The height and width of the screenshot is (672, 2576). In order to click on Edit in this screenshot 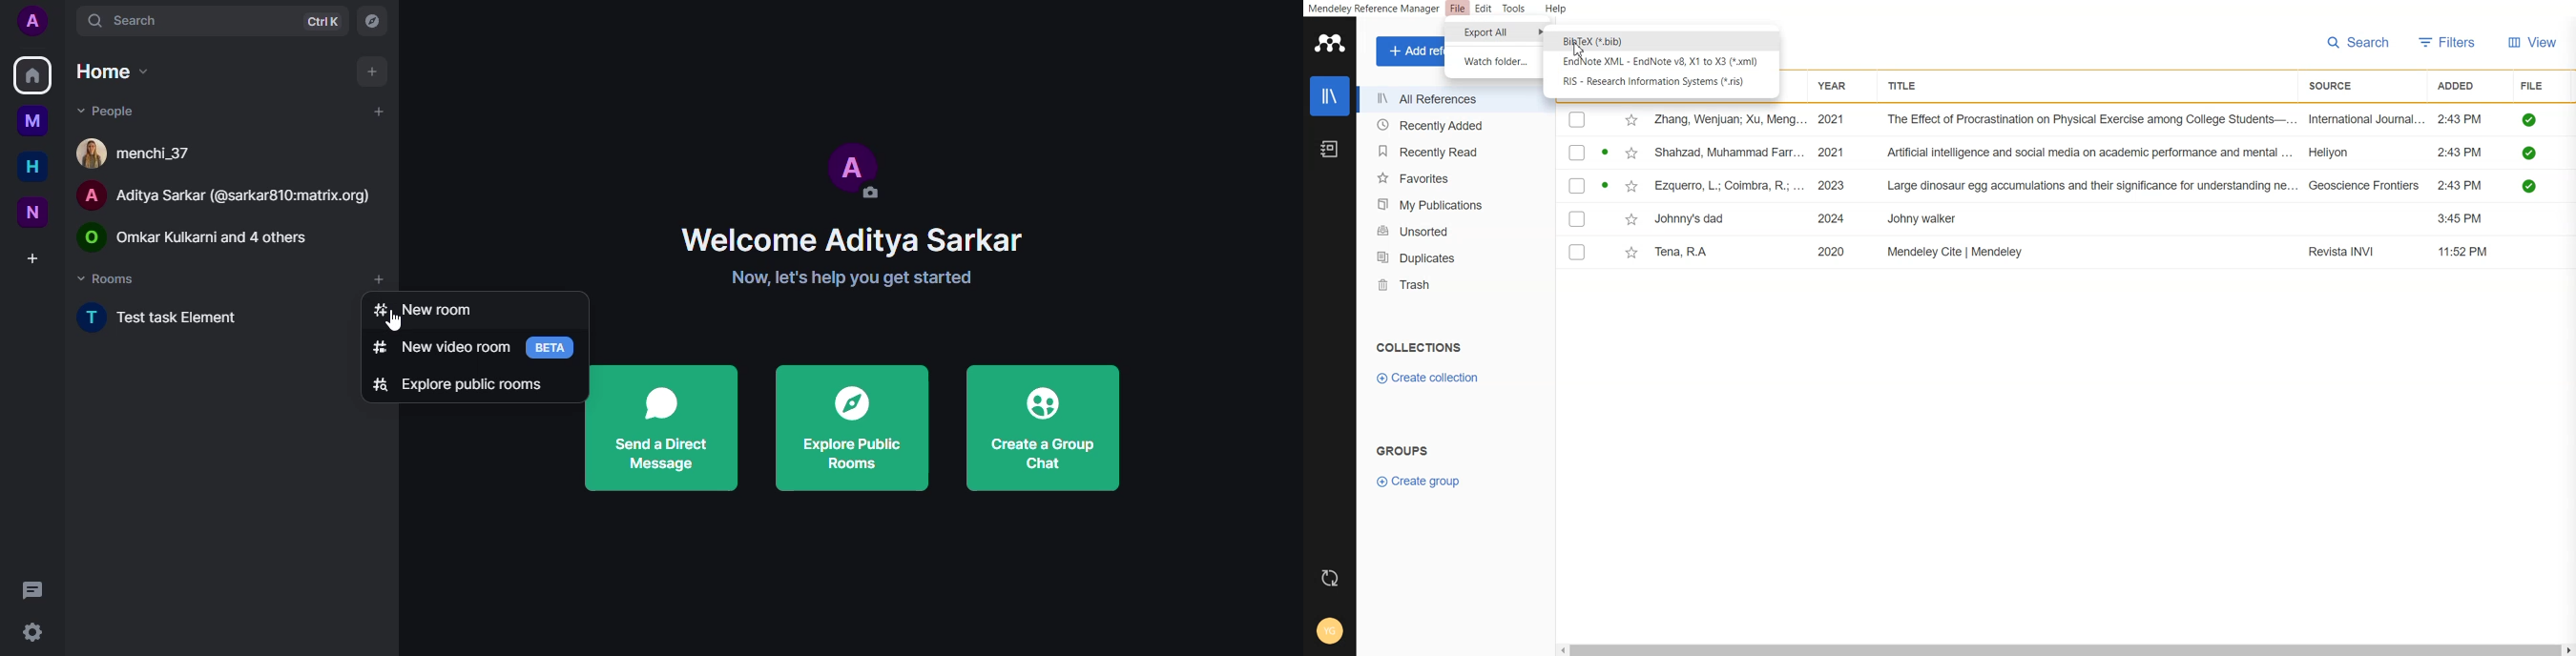, I will do `click(1483, 9)`.